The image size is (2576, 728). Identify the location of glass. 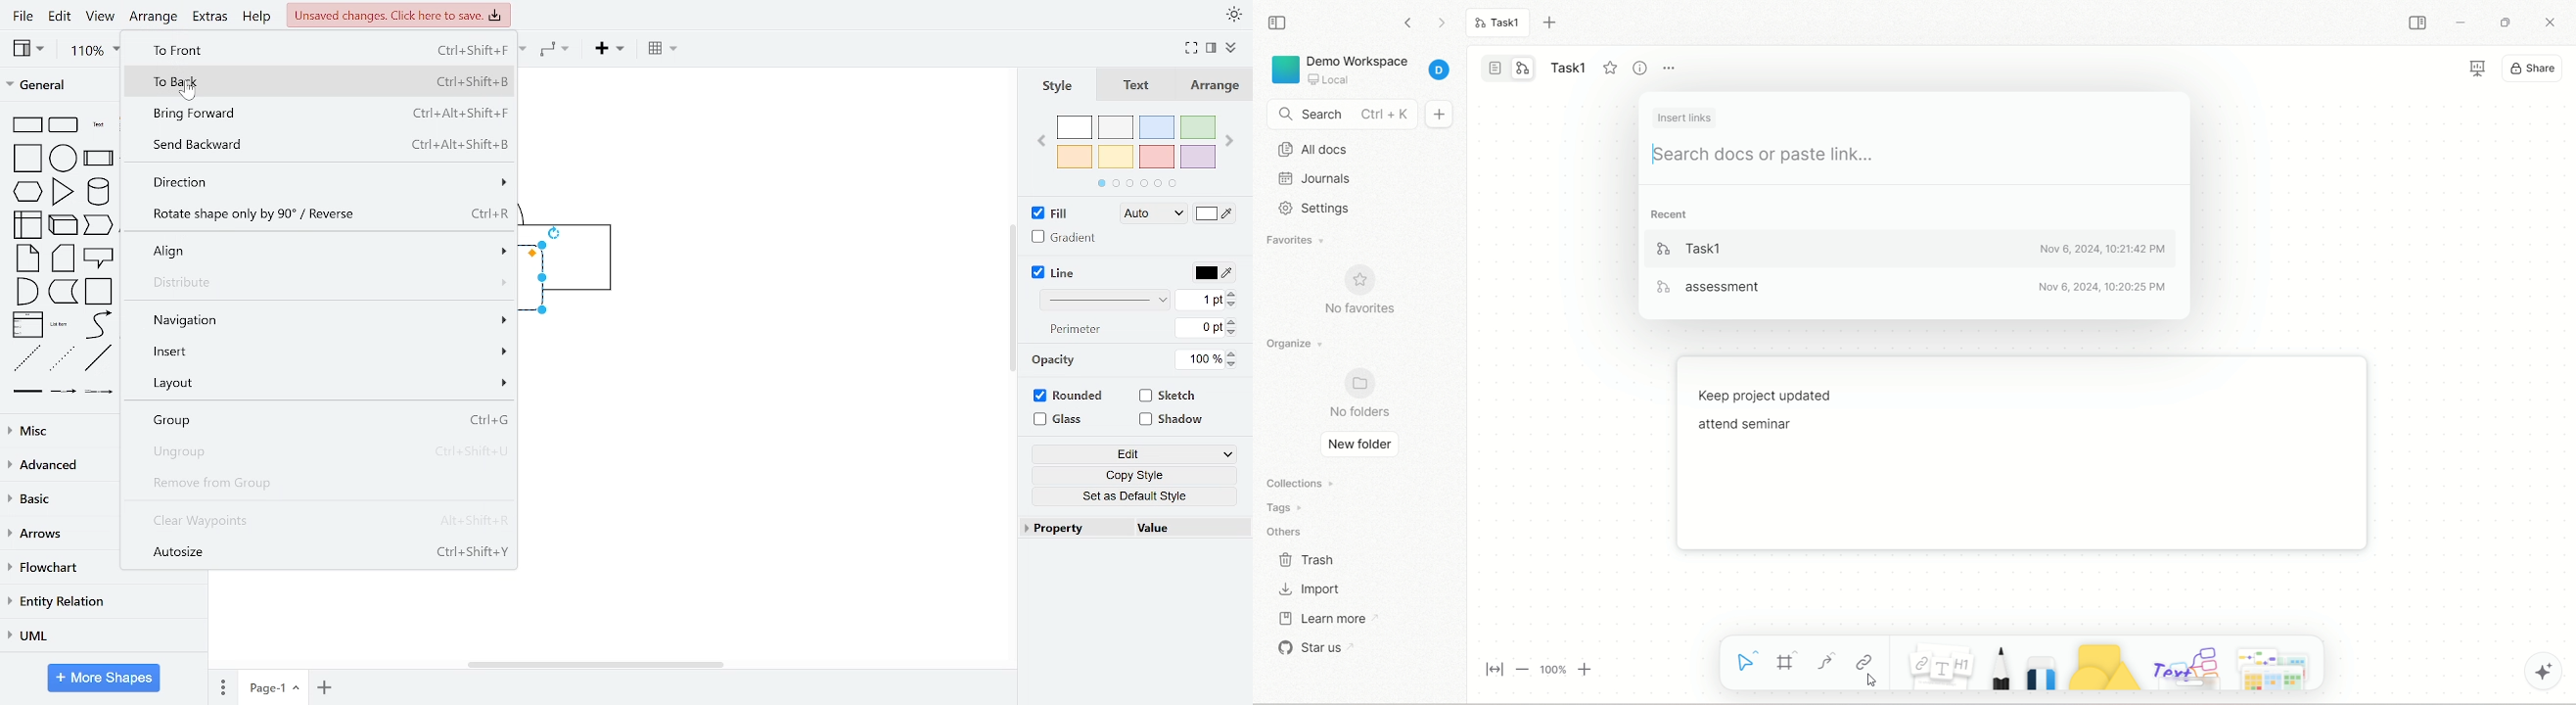
(1061, 420).